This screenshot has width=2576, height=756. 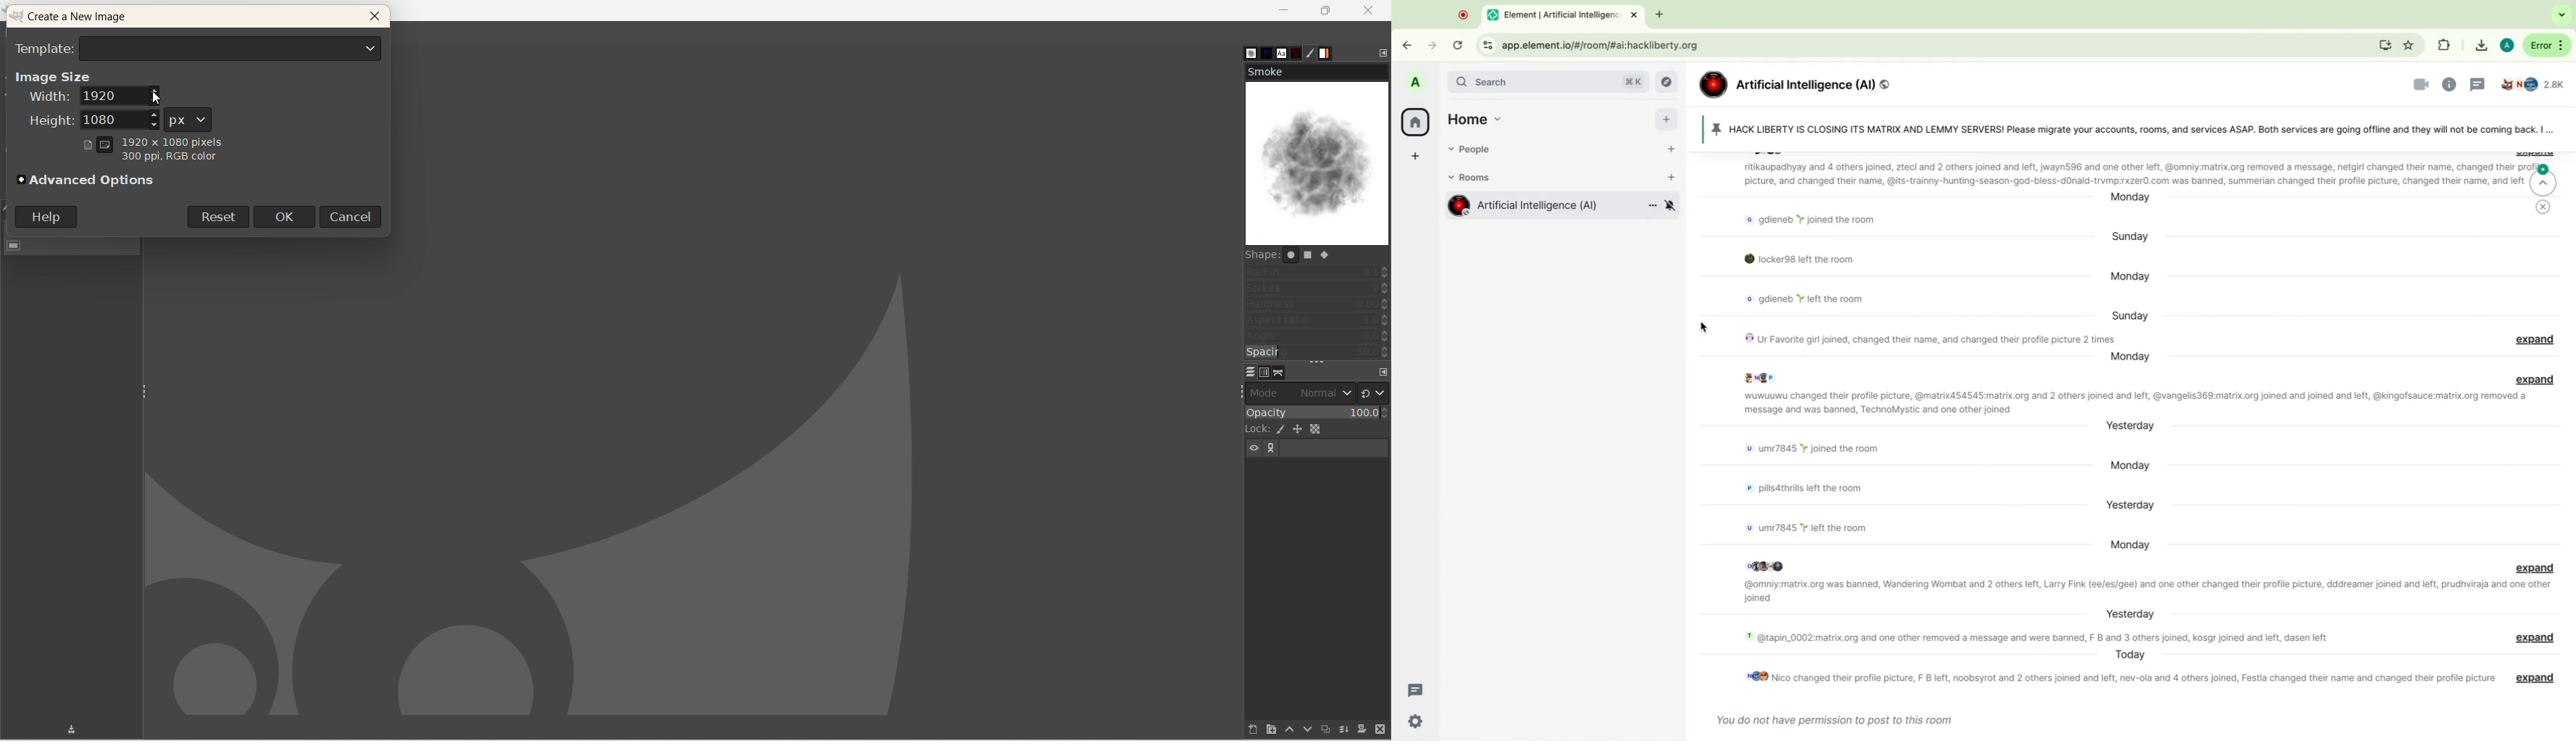 I want to click on message, so click(x=1800, y=300).